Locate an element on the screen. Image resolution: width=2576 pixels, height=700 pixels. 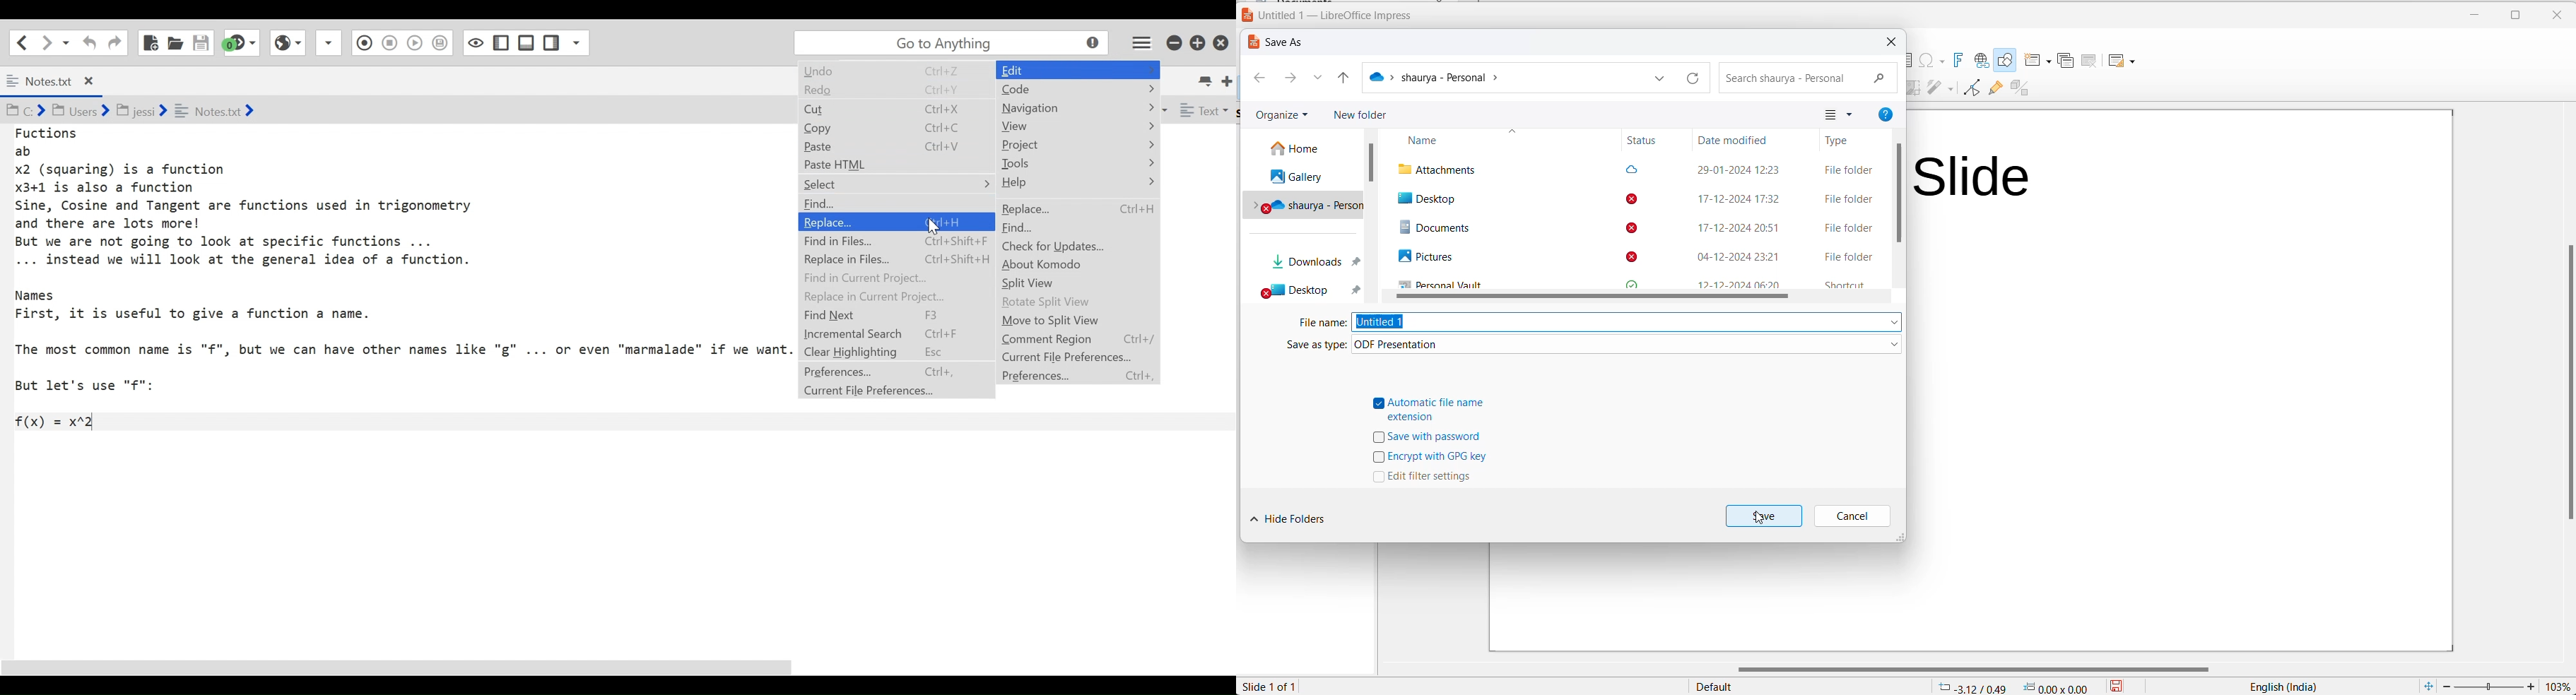
close is located at coordinates (1895, 43).